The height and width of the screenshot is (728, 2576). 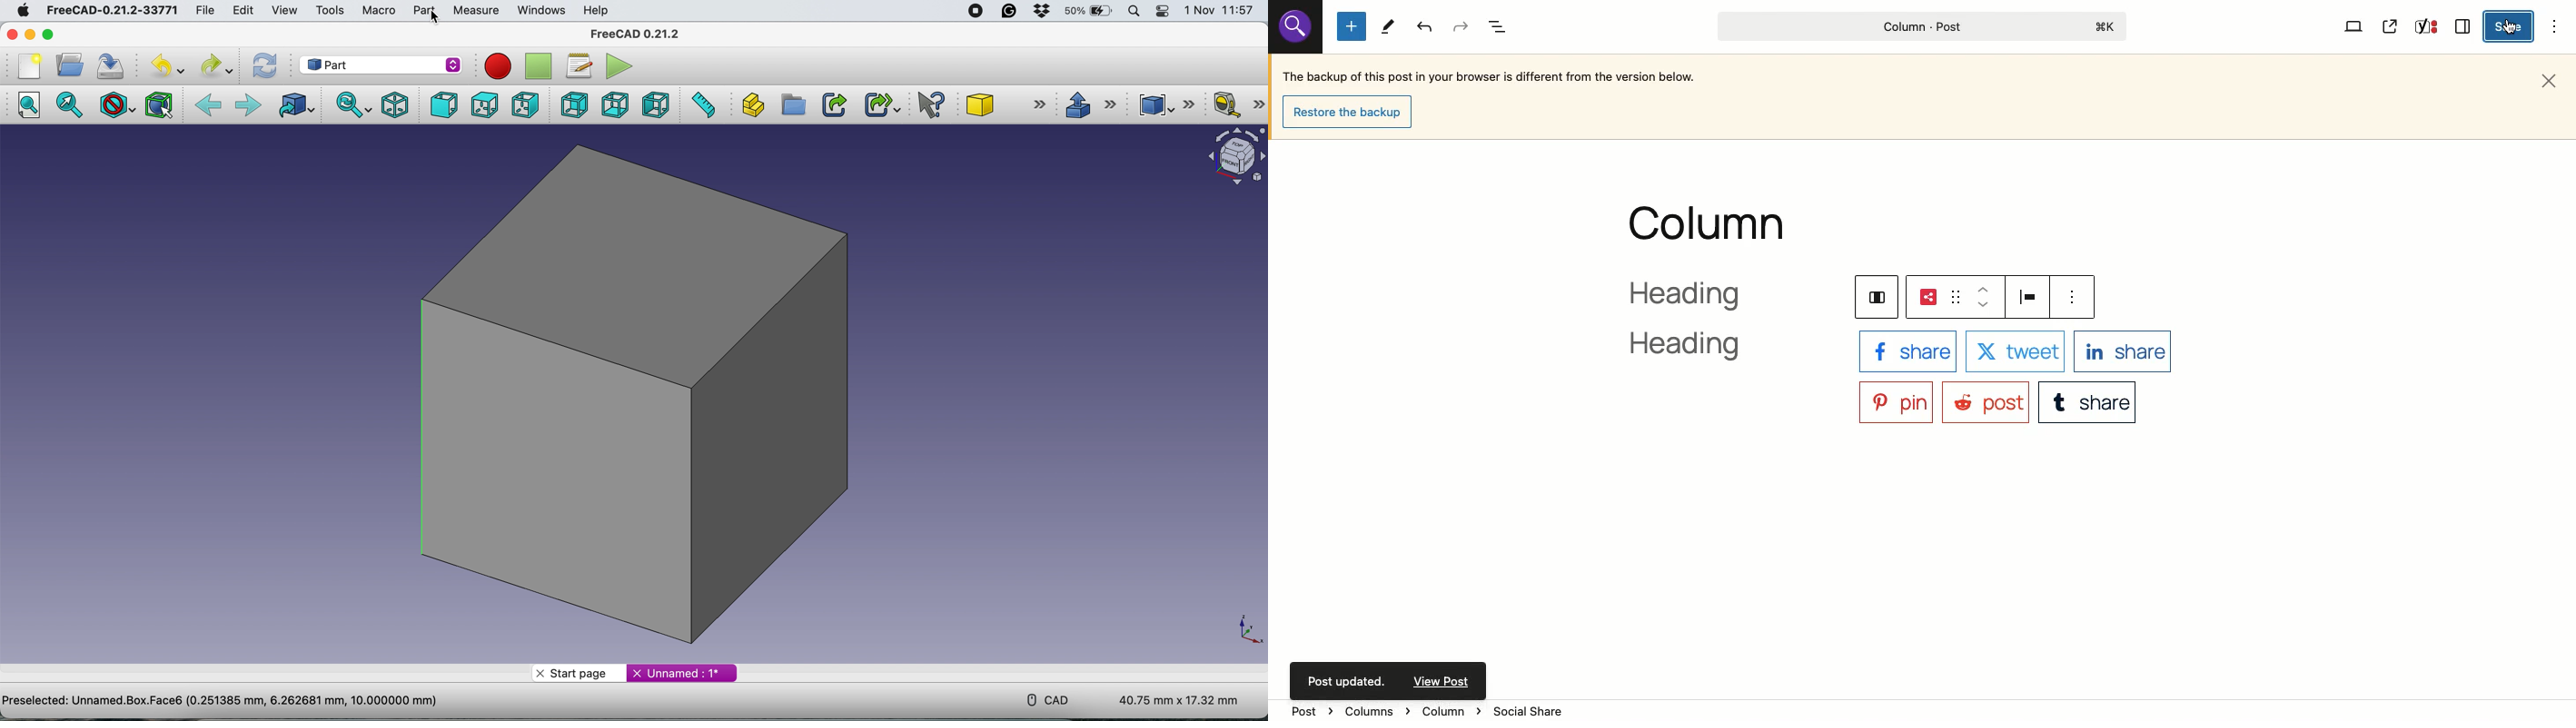 I want to click on cad, so click(x=1041, y=699).